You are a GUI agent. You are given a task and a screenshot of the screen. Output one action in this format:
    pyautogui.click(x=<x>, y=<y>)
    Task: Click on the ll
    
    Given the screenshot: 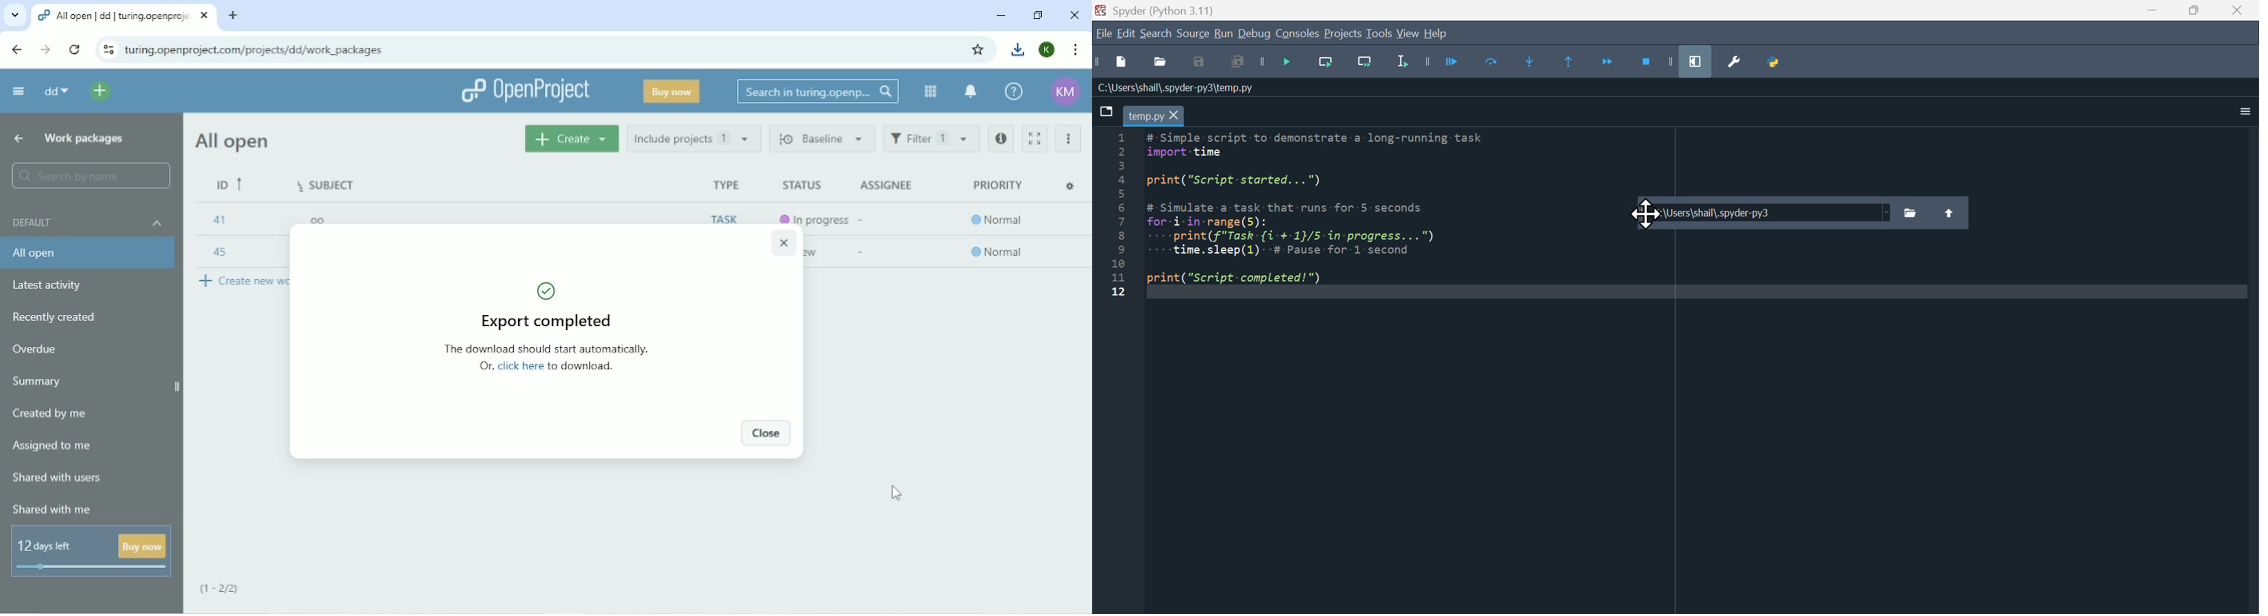 What is the action you would take?
    pyautogui.click(x=317, y=251)
    